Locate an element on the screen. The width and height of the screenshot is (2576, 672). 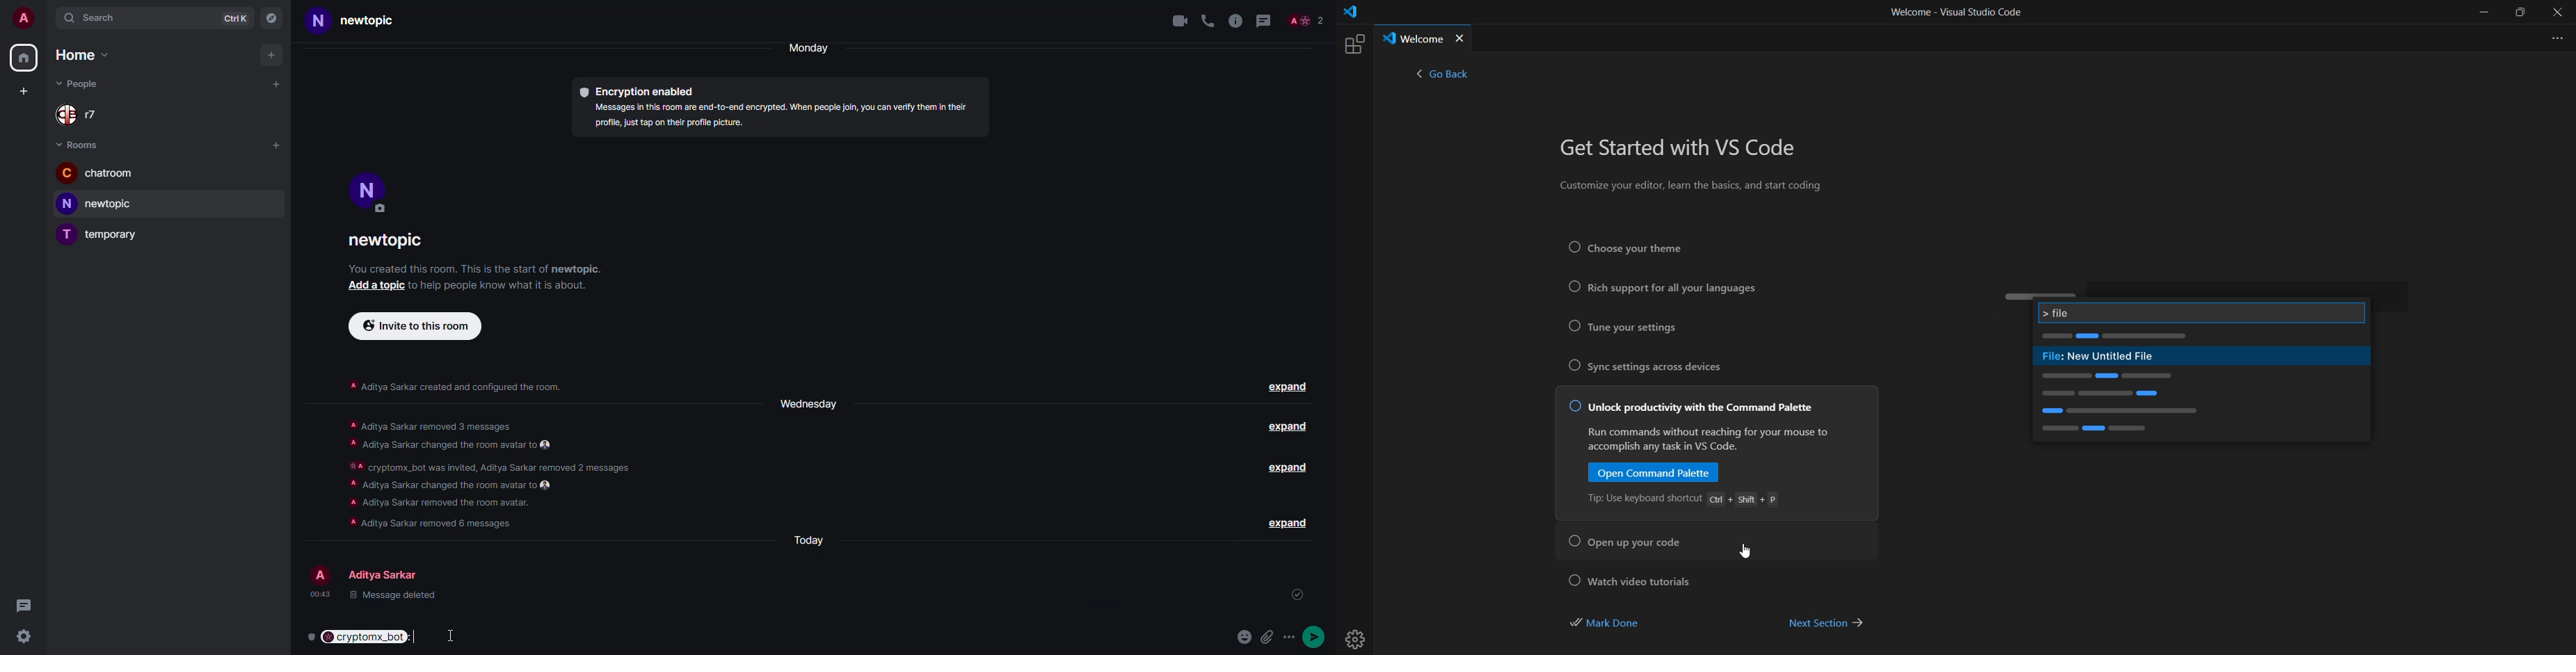
attach is located at coordinates (1269, 637).